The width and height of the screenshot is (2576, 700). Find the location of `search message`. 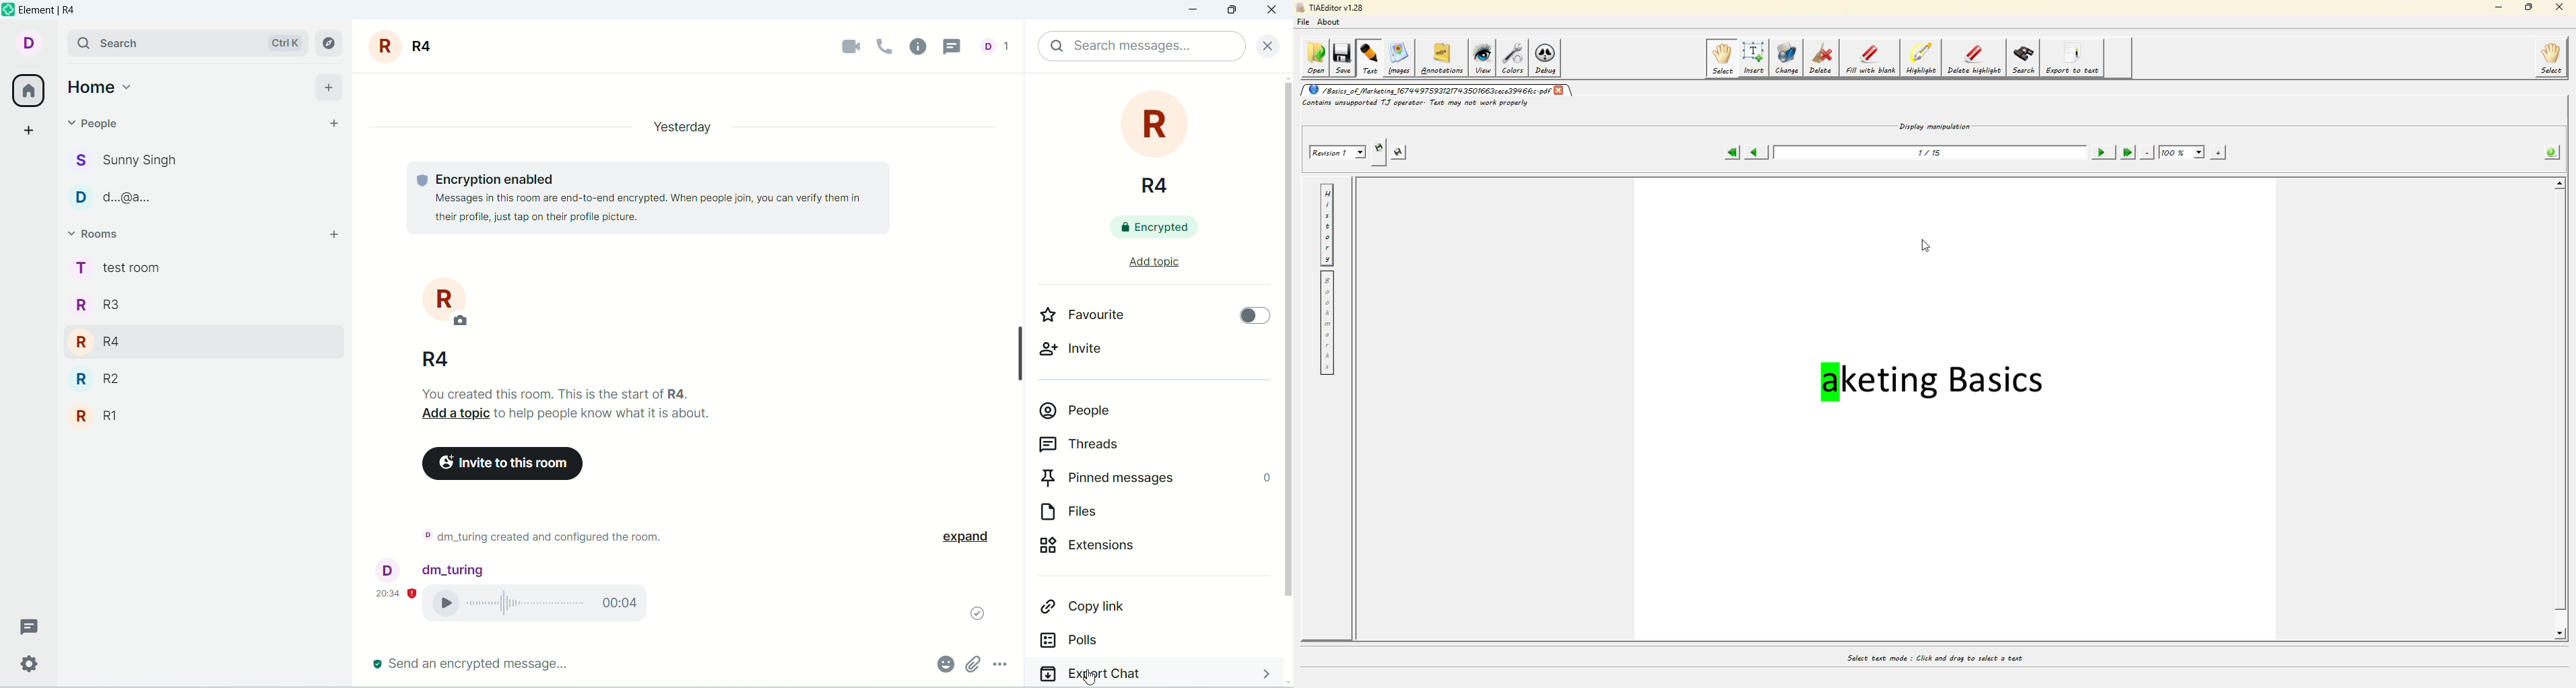

search message is located at coordinates (1141, 46).